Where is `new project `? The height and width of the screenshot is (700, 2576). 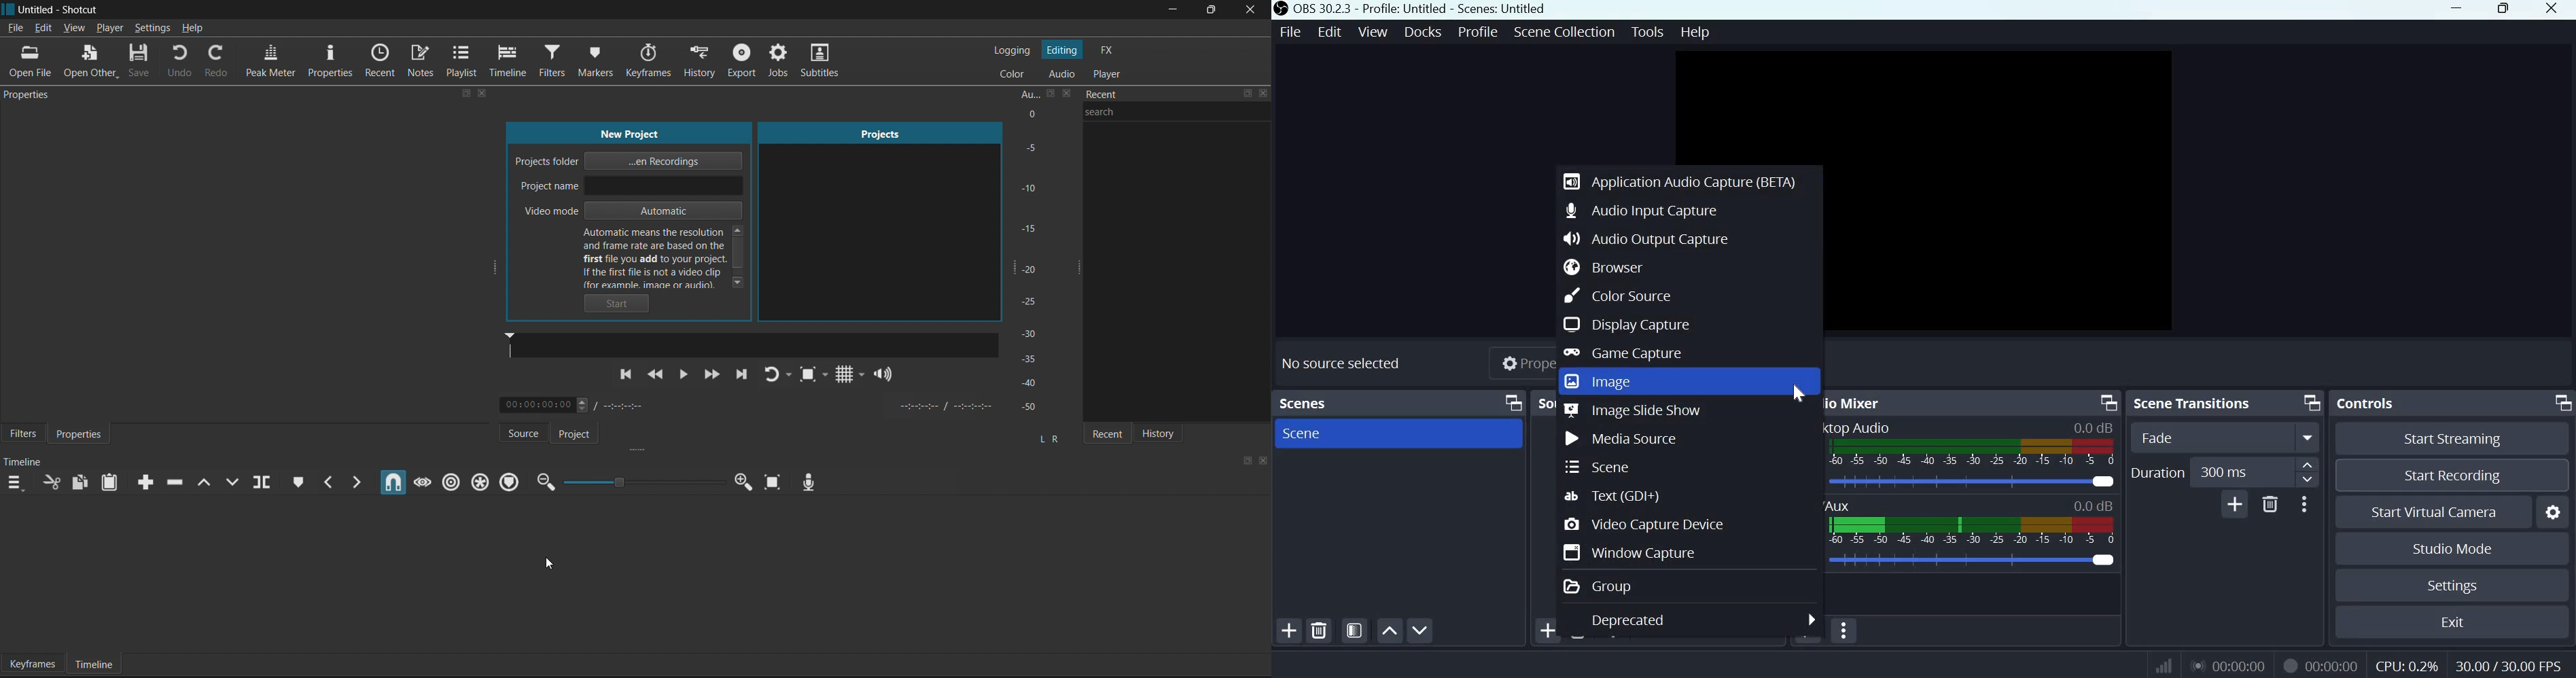 new project  is located at coordinates (632, 132).